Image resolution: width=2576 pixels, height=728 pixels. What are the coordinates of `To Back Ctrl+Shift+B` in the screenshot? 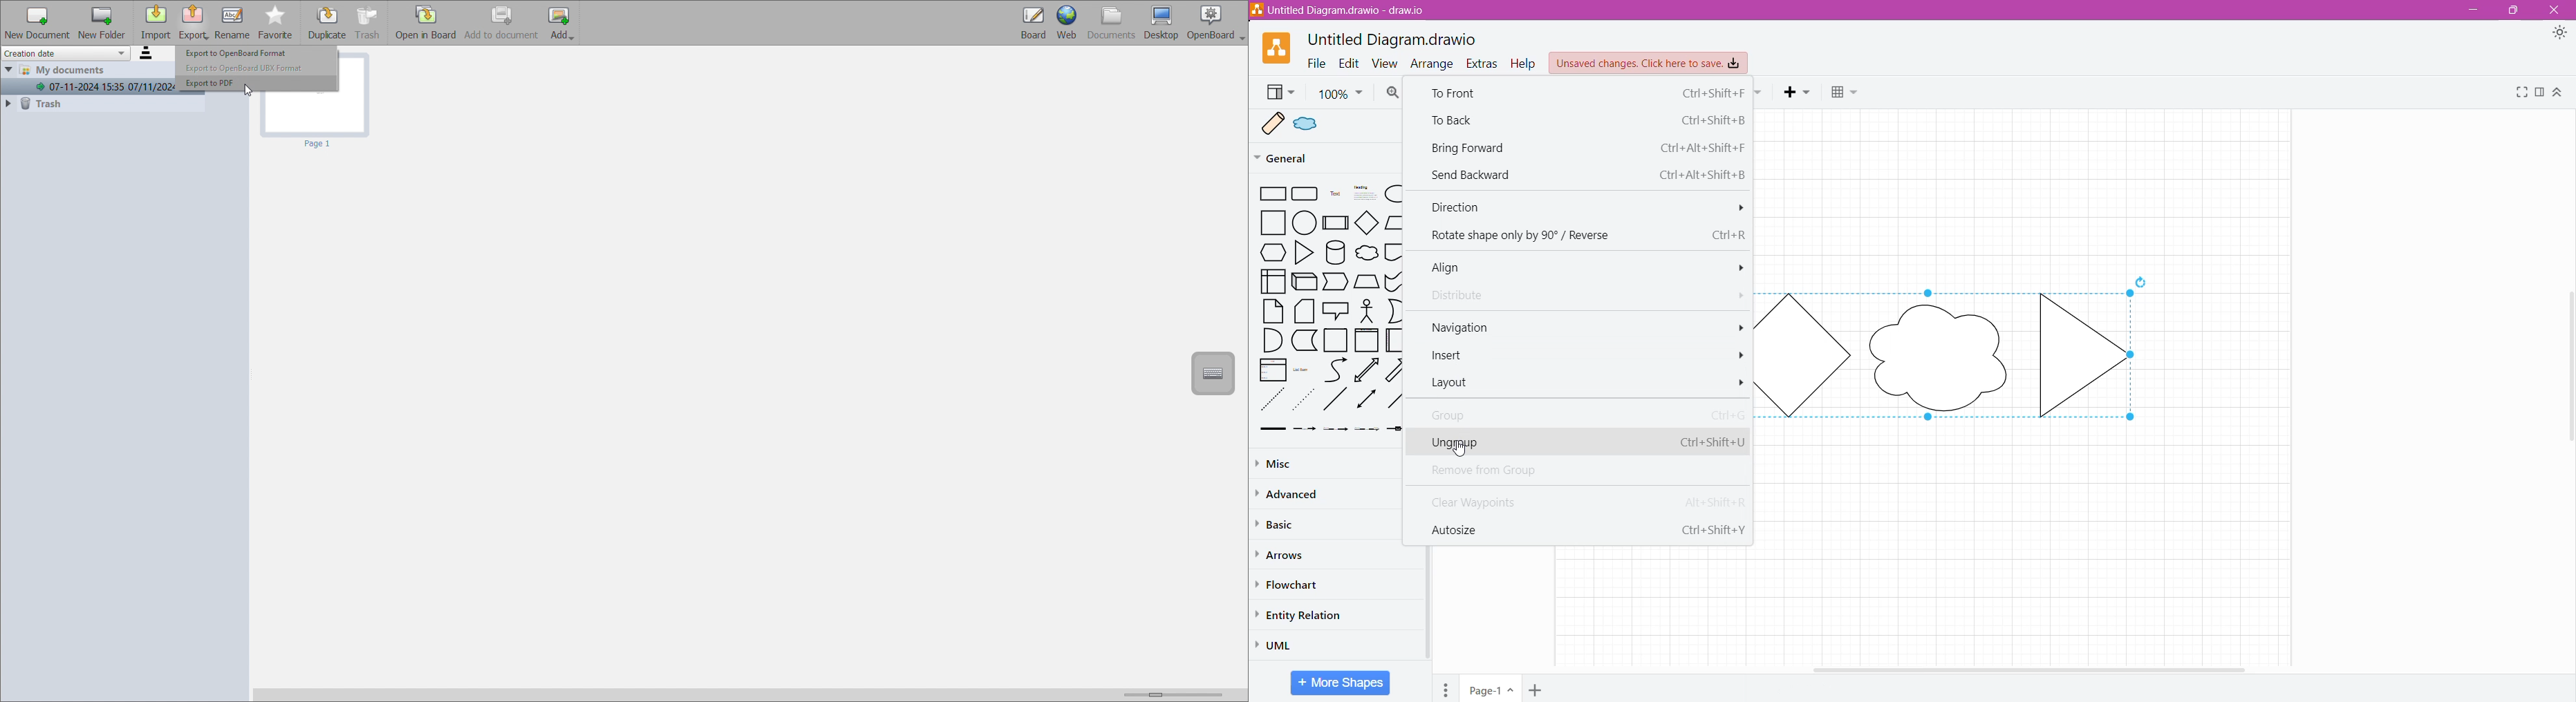 It's located at (1589, 122).